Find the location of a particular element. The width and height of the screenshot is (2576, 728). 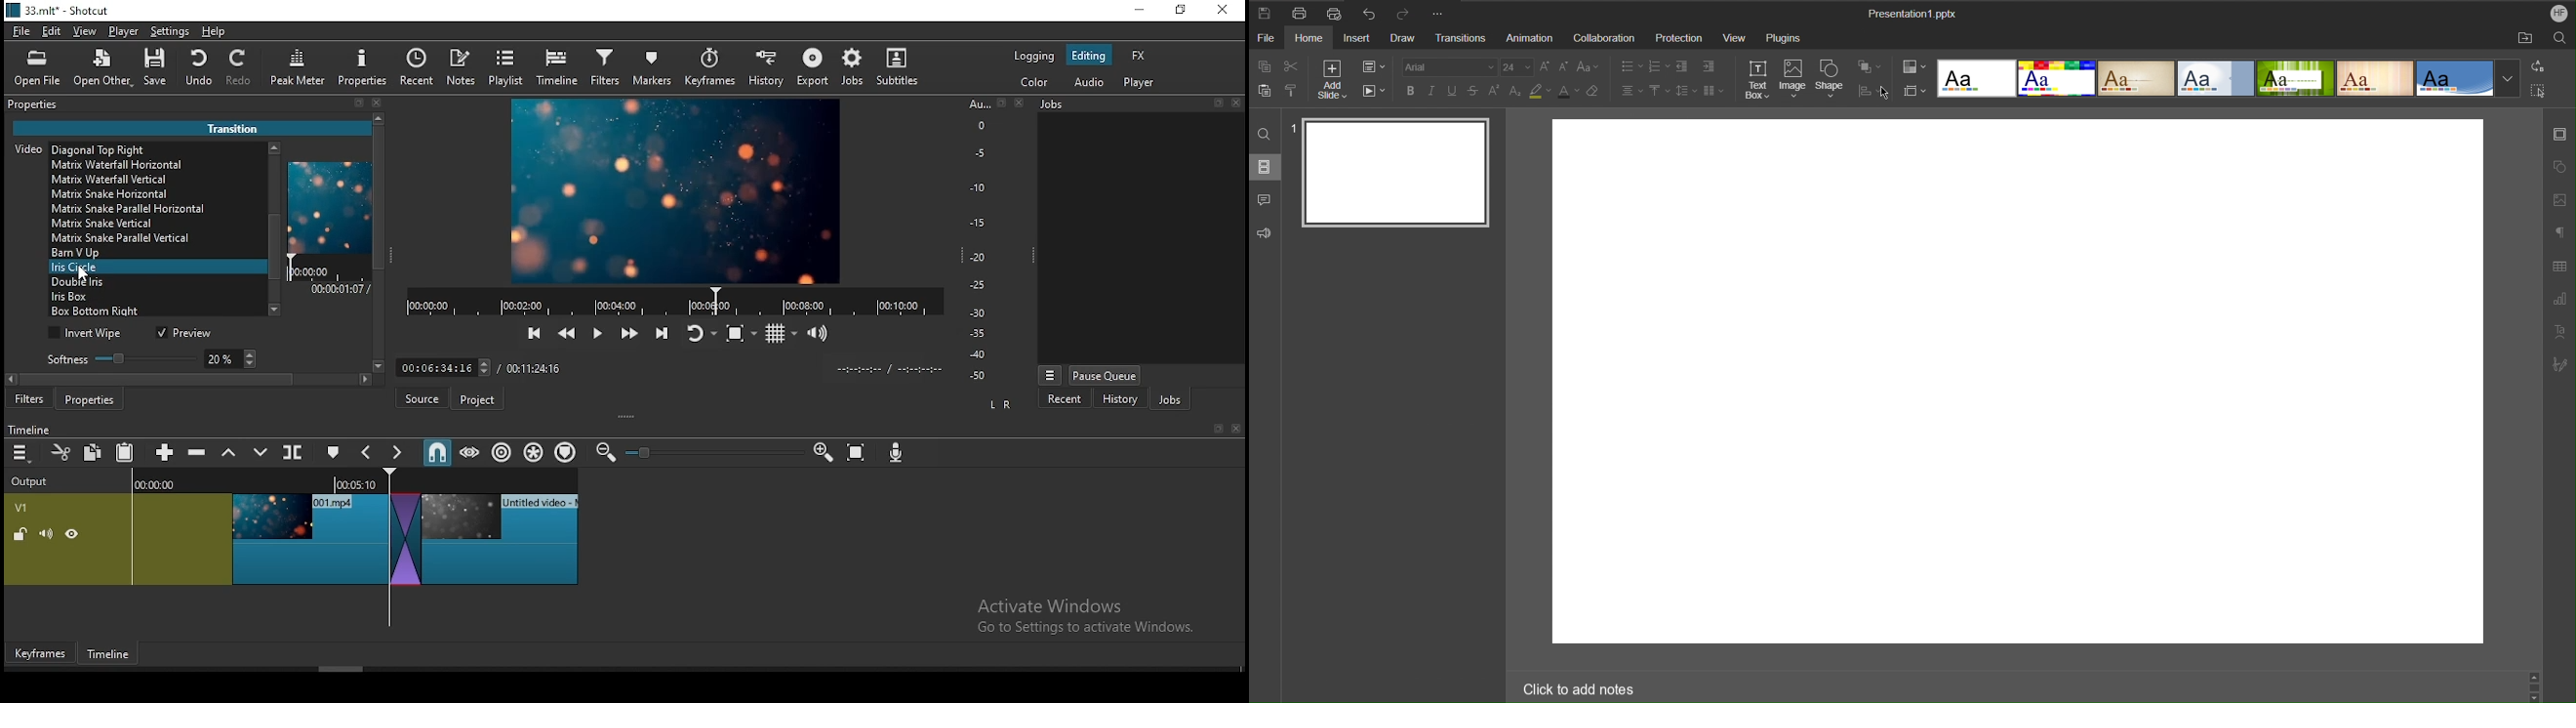

peak meter is located at coordinates (300, 66).